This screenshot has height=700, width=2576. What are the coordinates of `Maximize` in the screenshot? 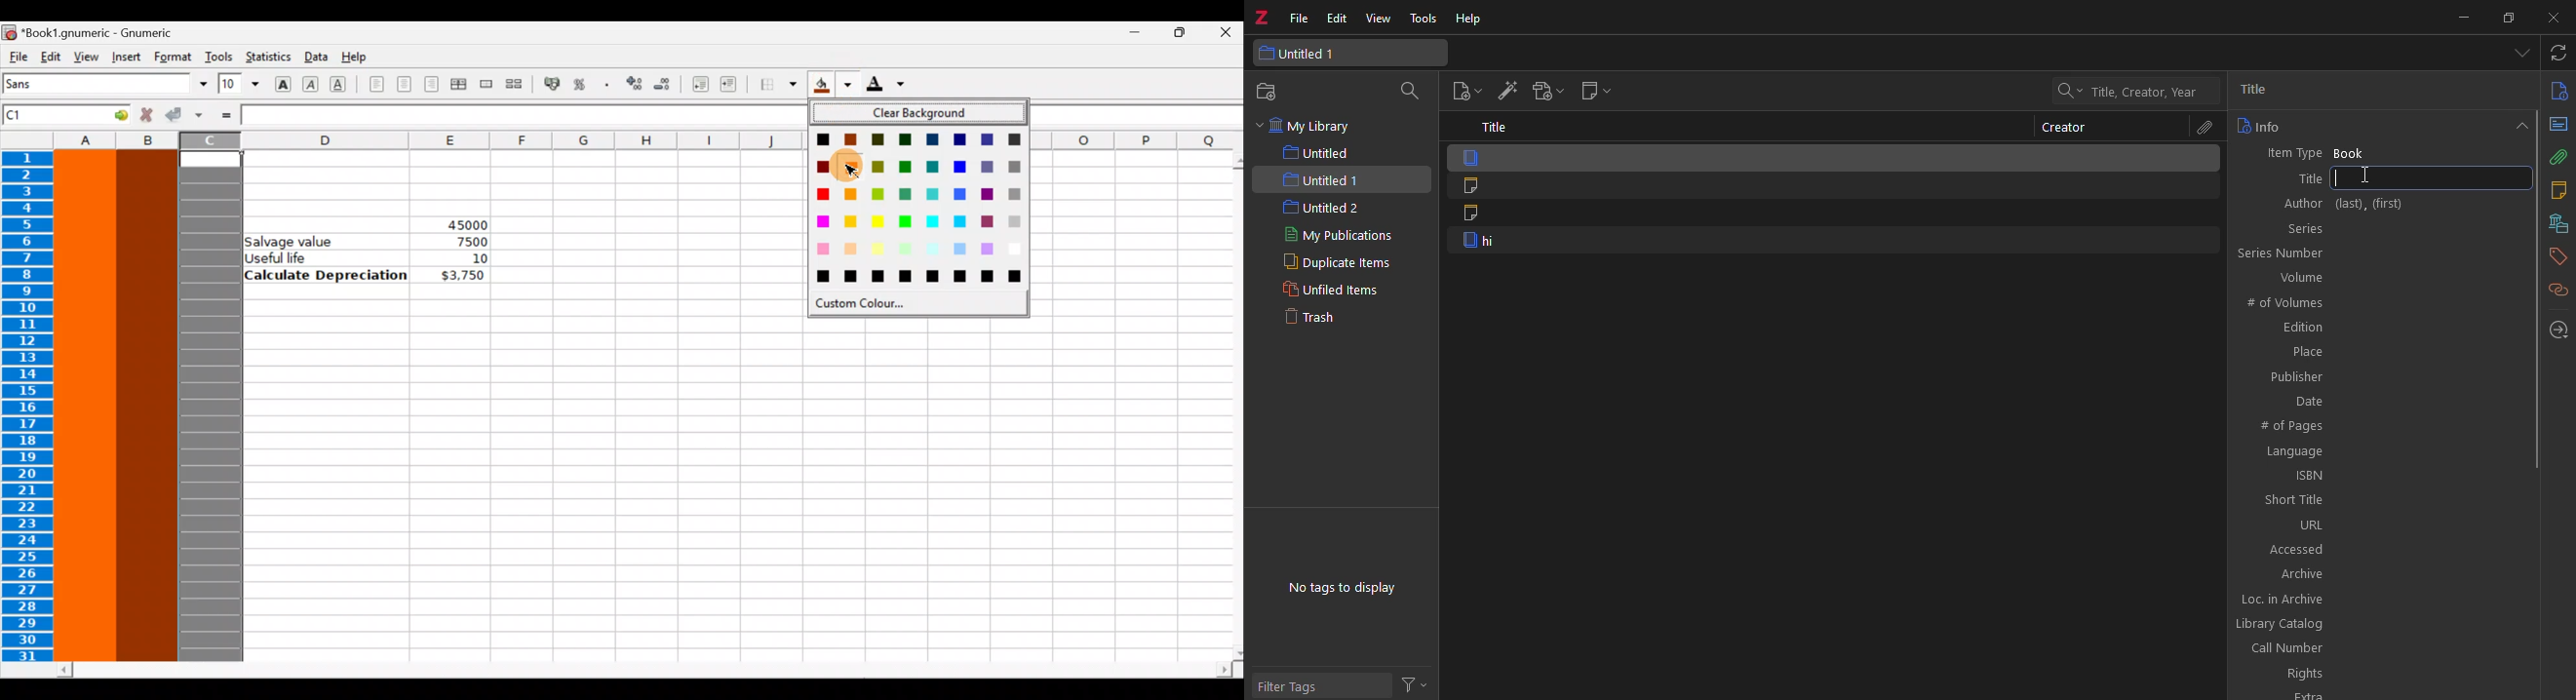 It's located at (1177, 36).